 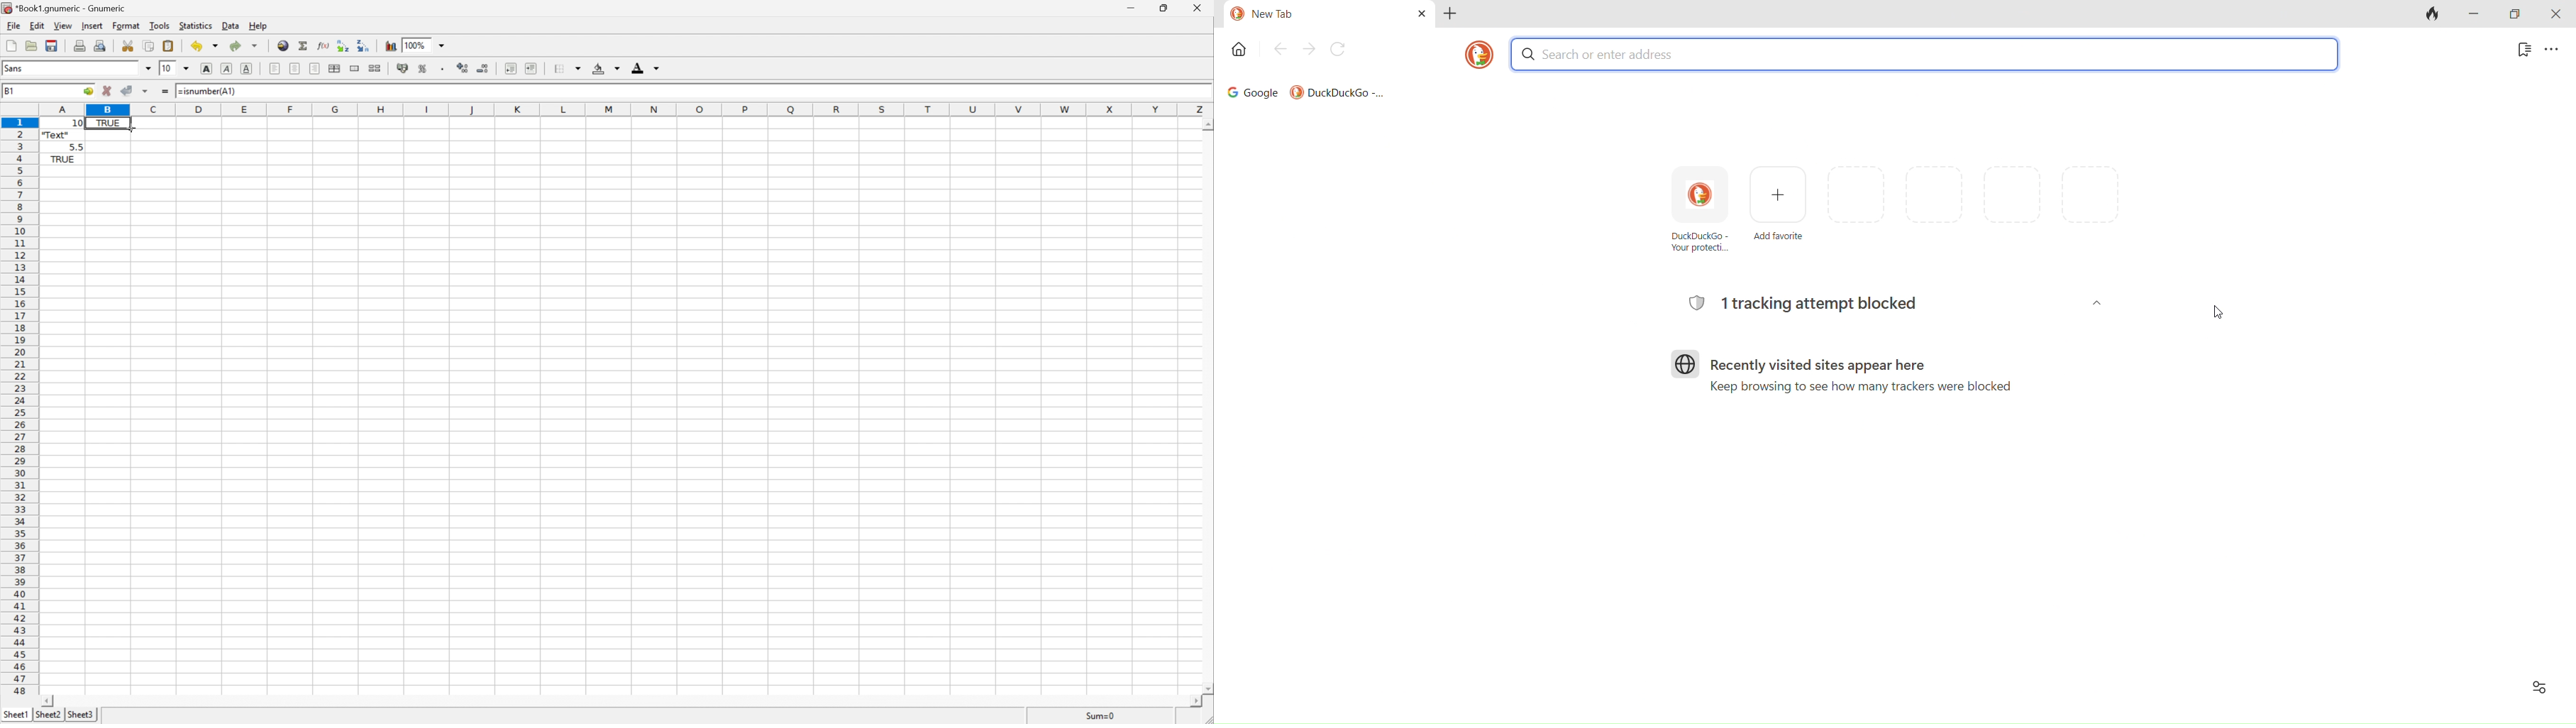 I want to click on Insert, so click(x=91, y=25).